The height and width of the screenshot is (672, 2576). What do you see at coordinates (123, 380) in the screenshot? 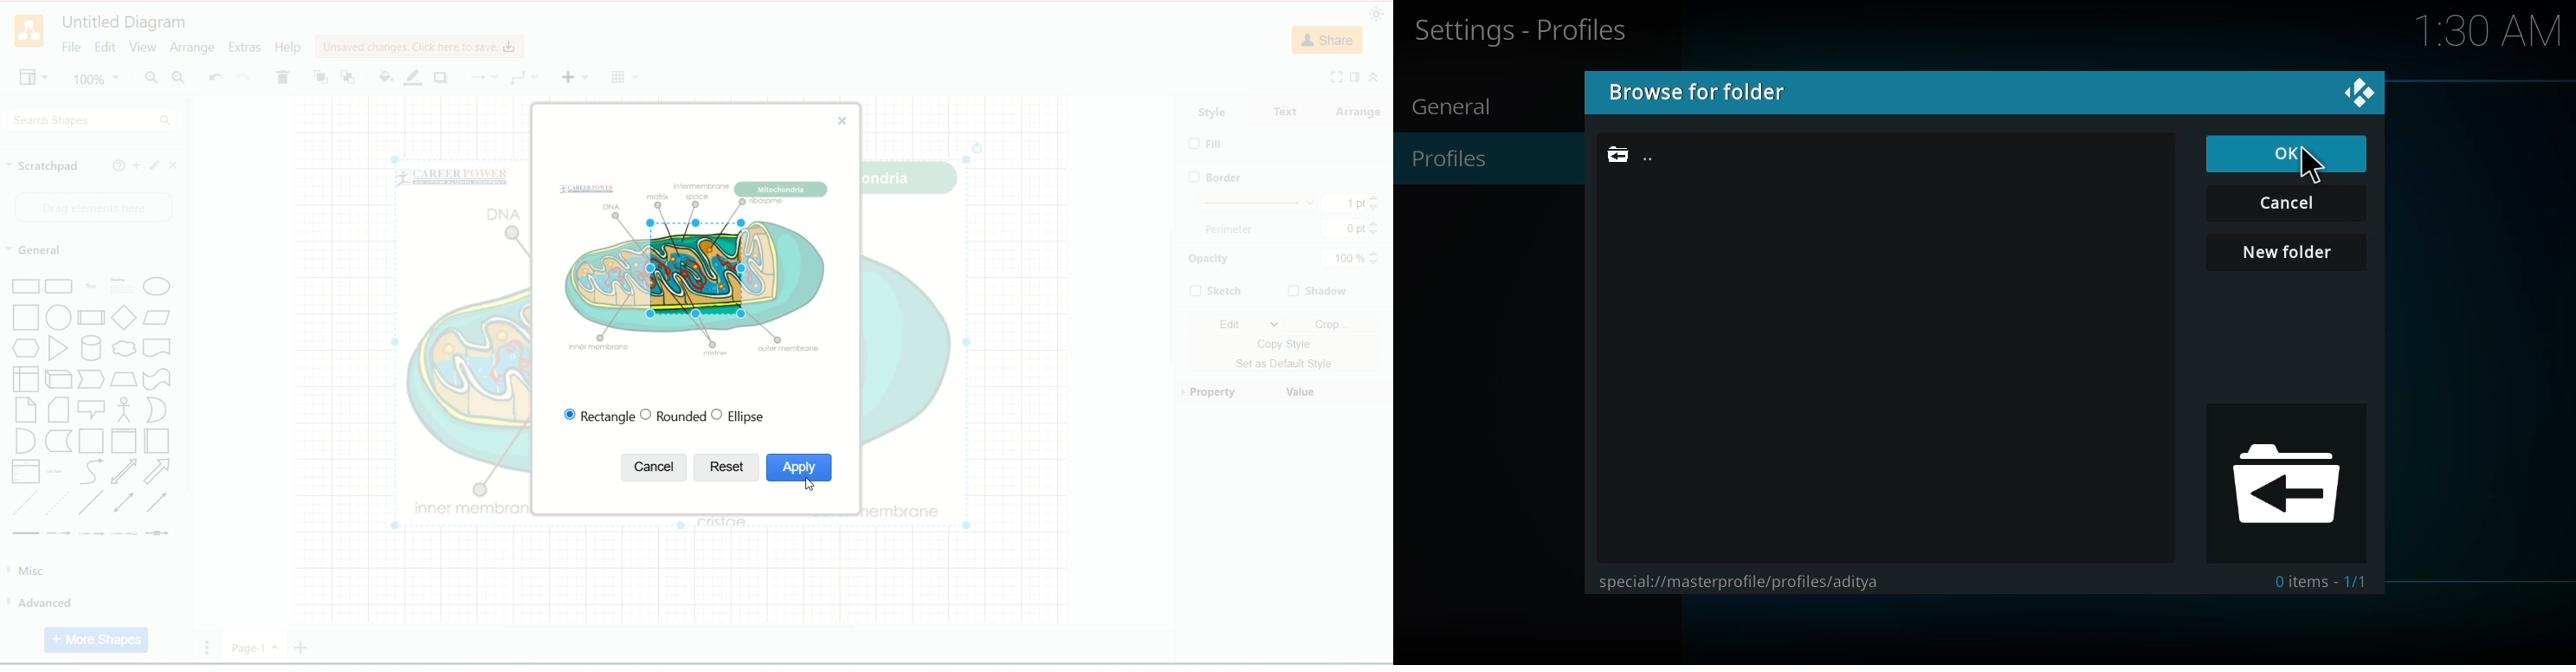
I see `Trapezoid` at bounding box center [123, 380].